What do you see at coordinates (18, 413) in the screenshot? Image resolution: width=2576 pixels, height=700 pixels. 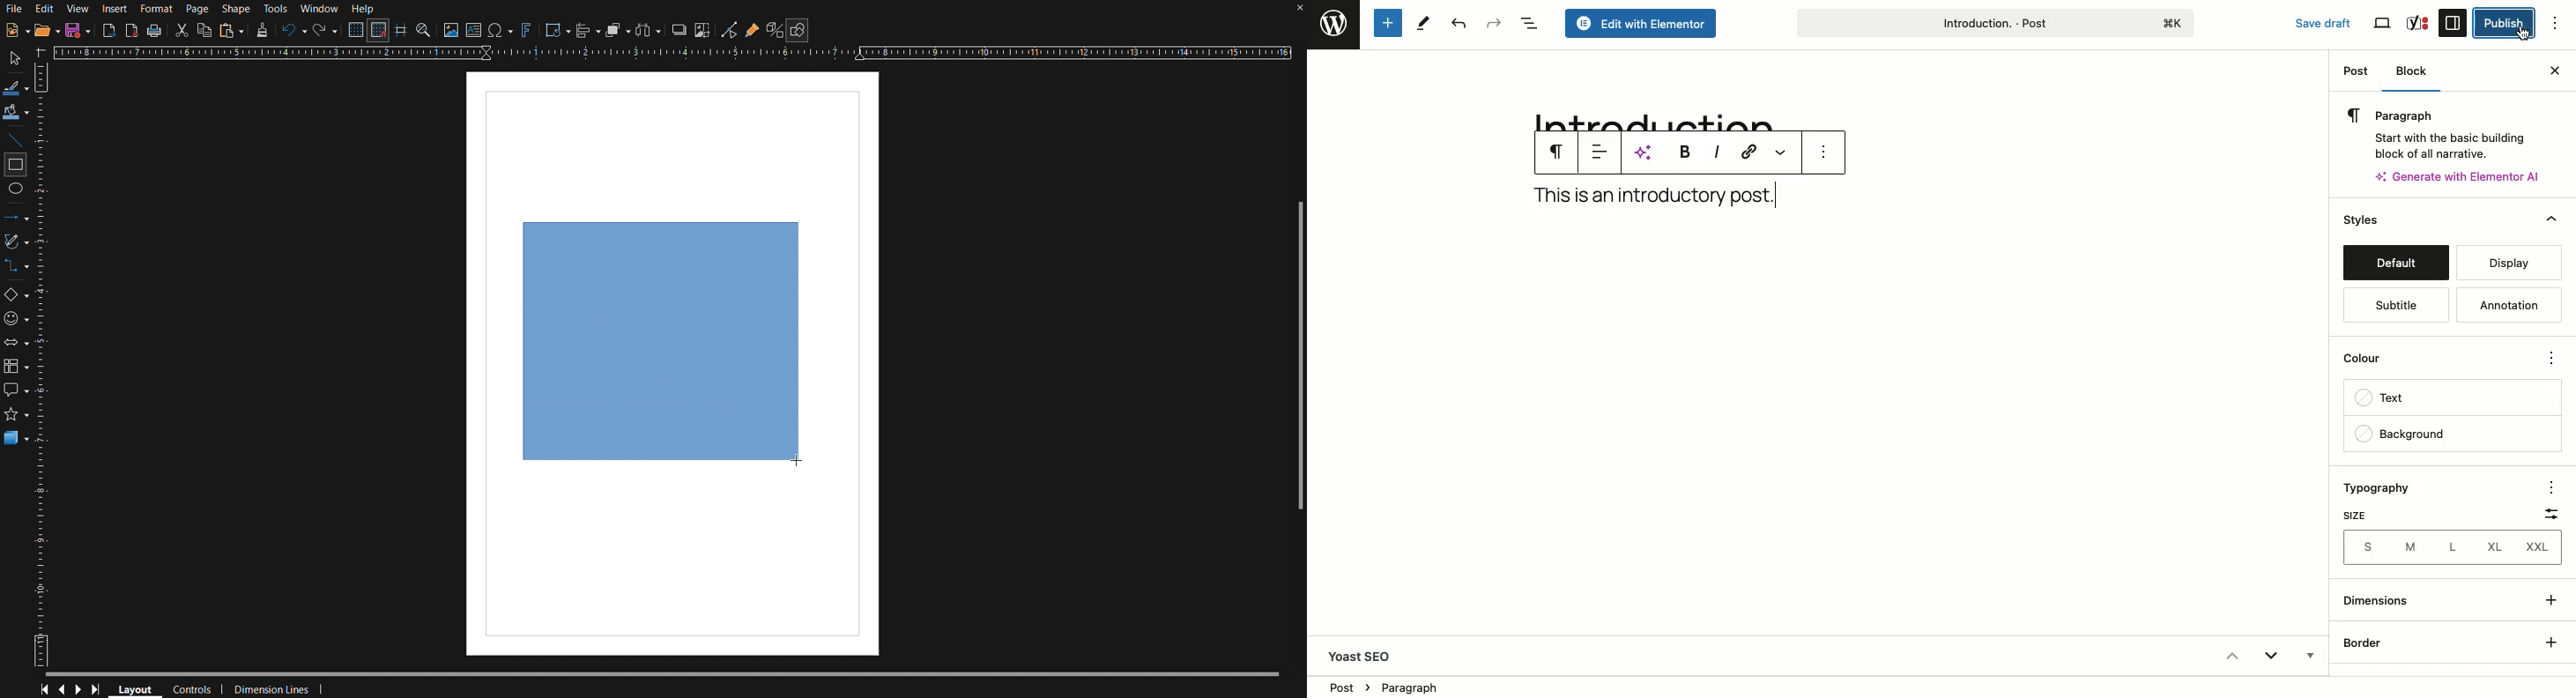 I see `Stars and Banners` at bounding box center [18, 413].